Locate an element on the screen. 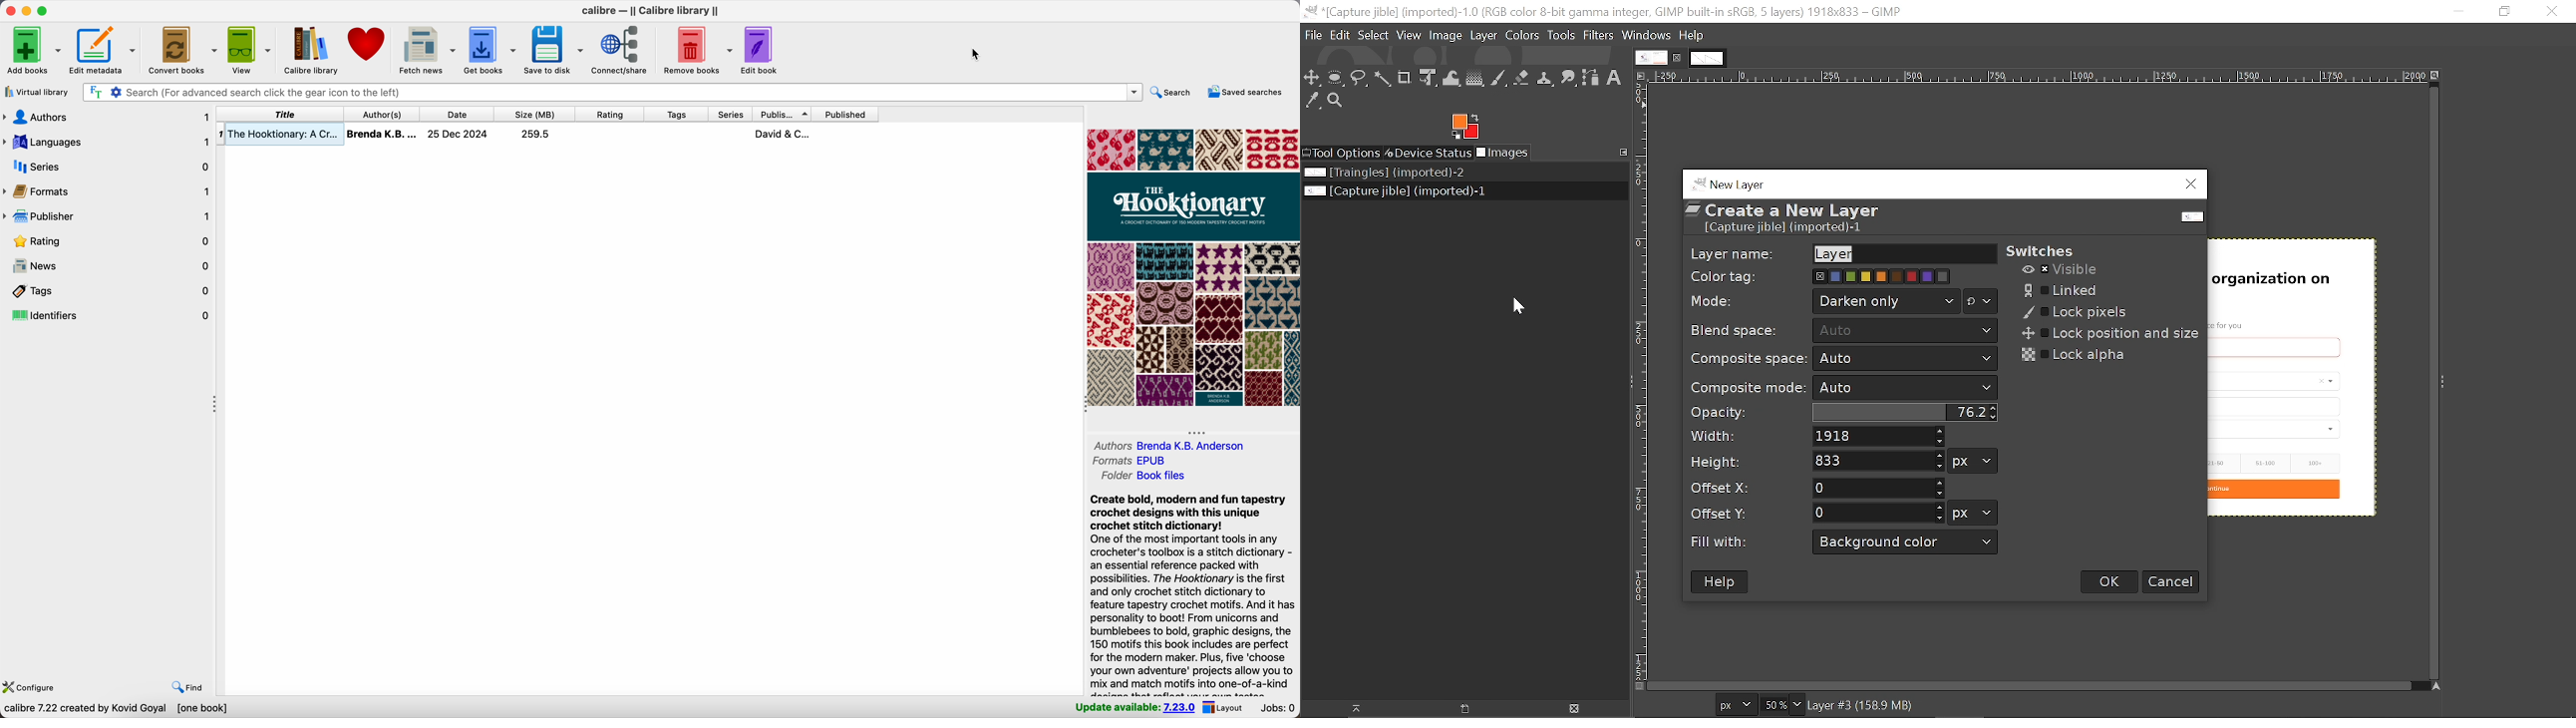 The width and height of the screenshot is (2576, 728). Close is located at coordinates (2191, 185).